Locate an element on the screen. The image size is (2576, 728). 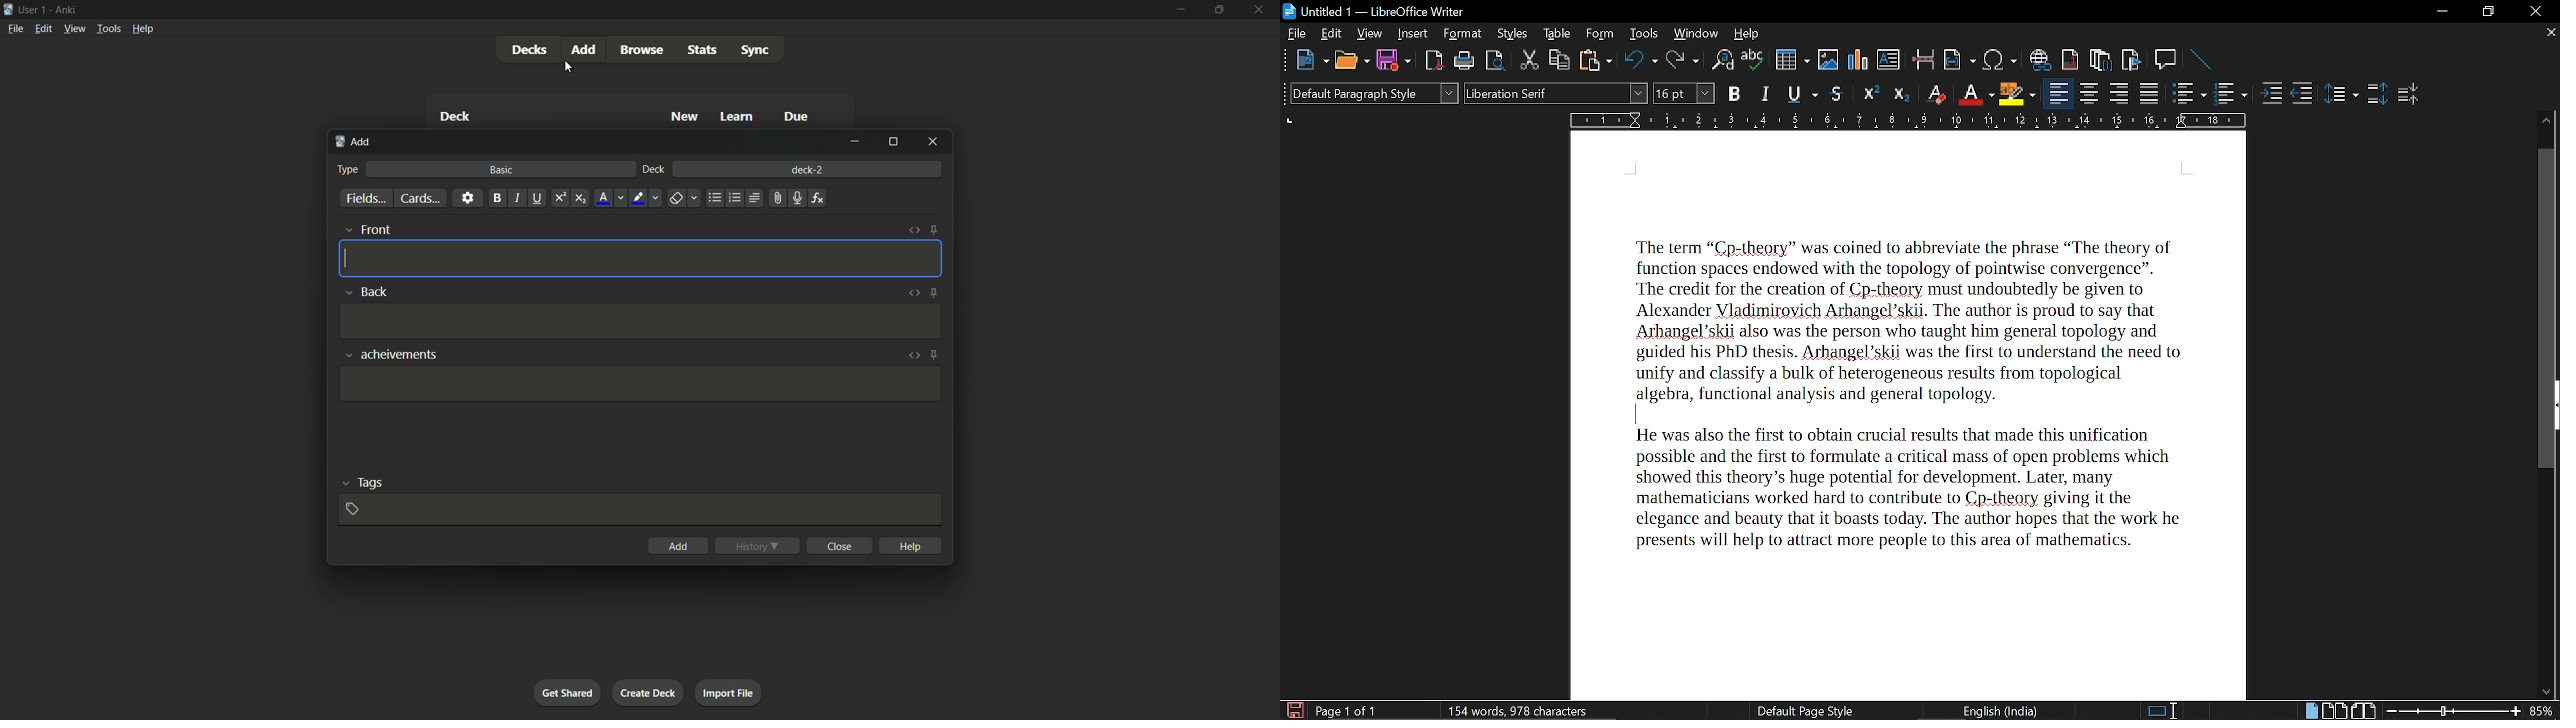
single page view Single page view is located at coordinates (2313, 710).